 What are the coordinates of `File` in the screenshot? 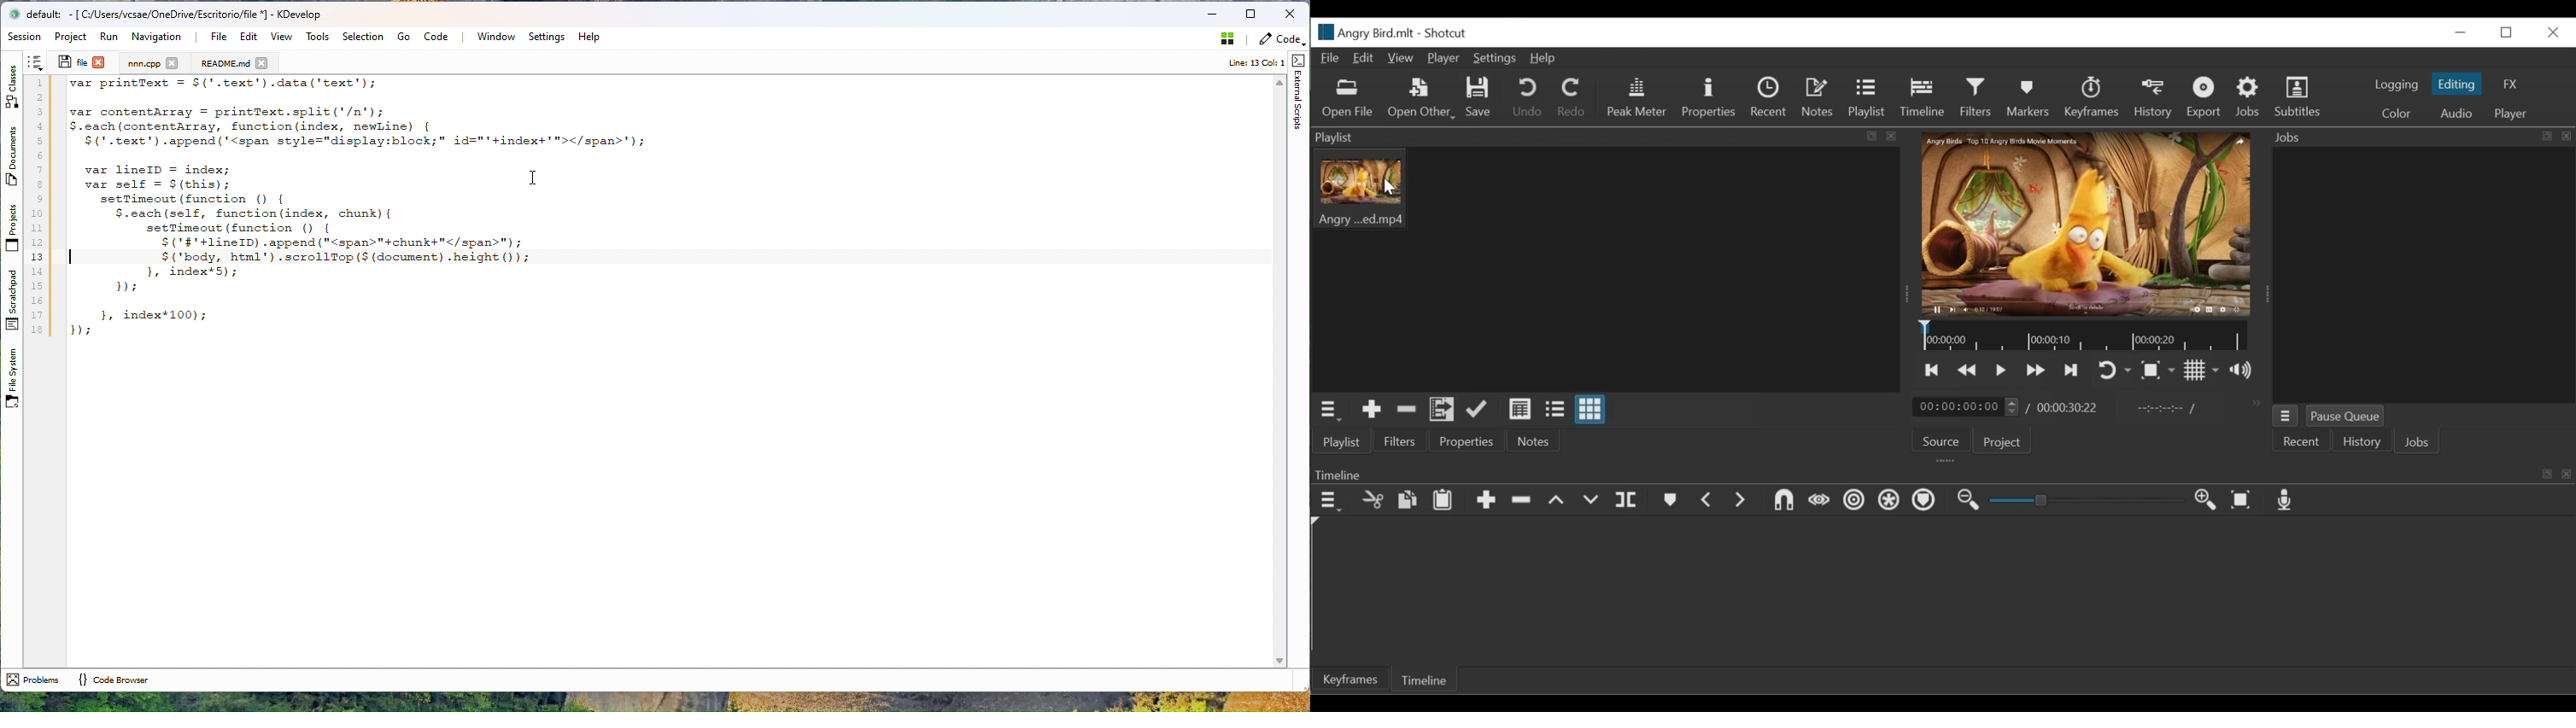 It's located at (1331, 59).